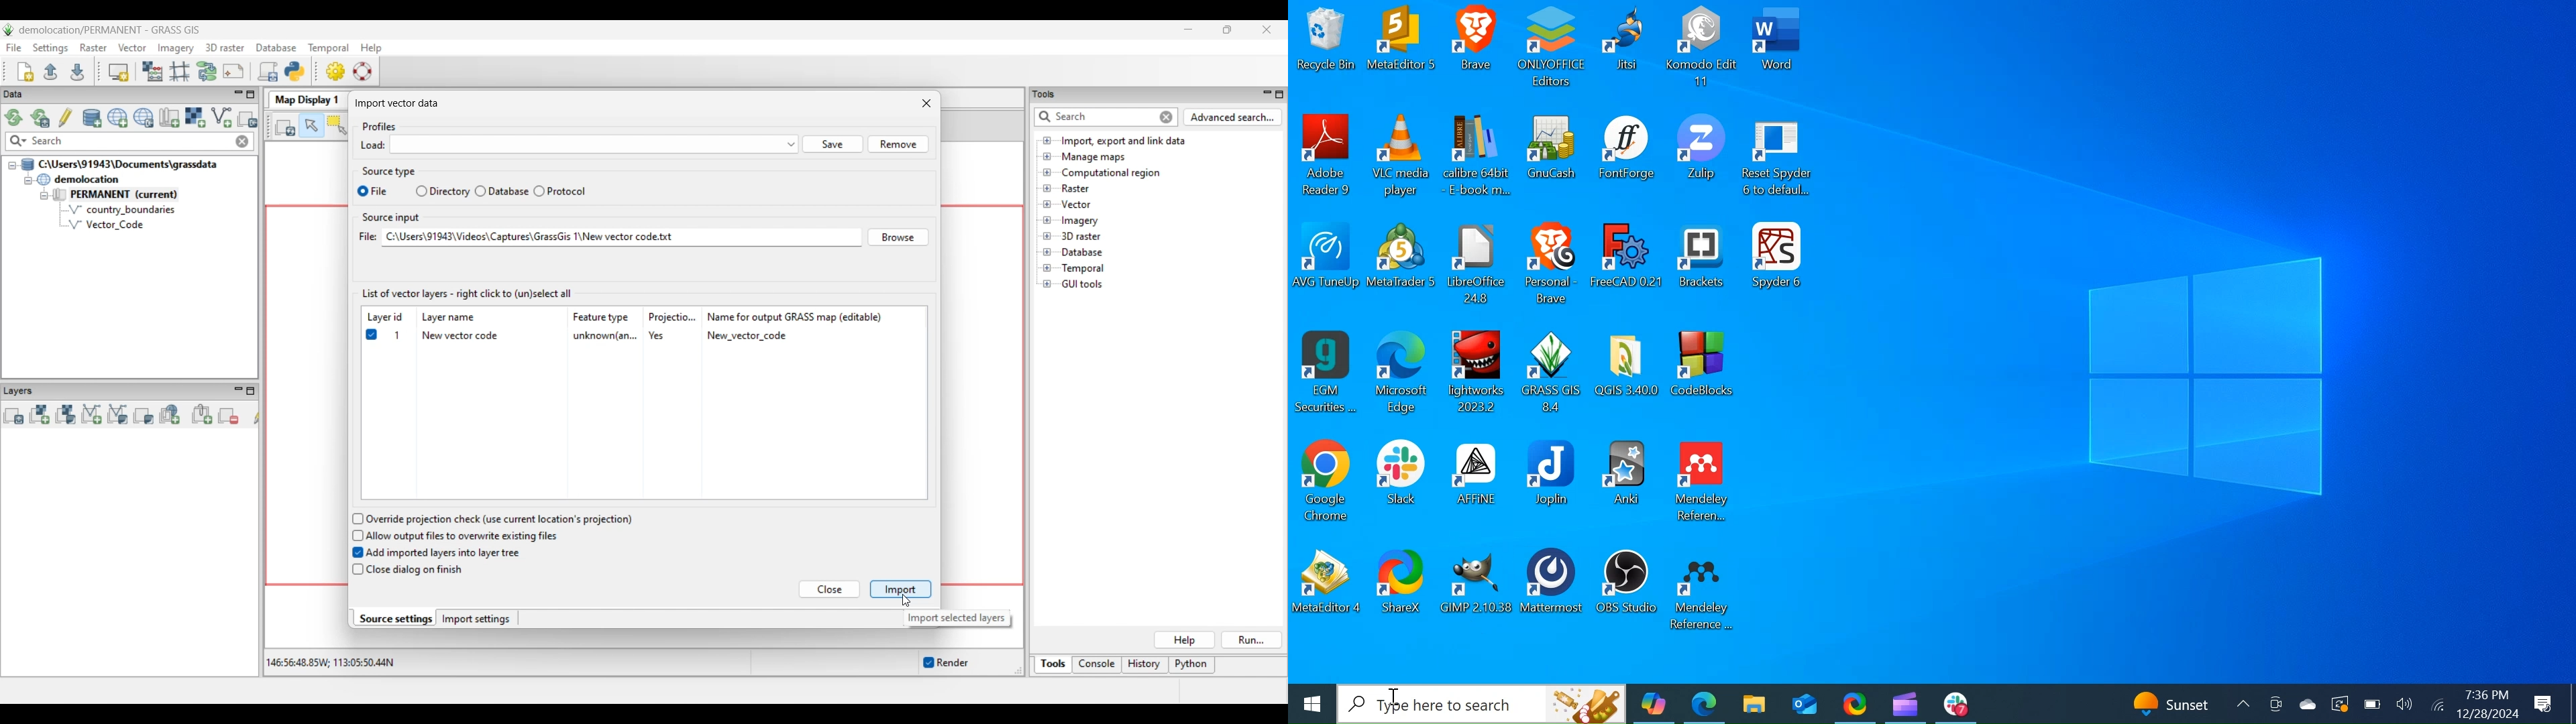  I want to click on VLC Media player Desktop Icon, so click(1397, 159).